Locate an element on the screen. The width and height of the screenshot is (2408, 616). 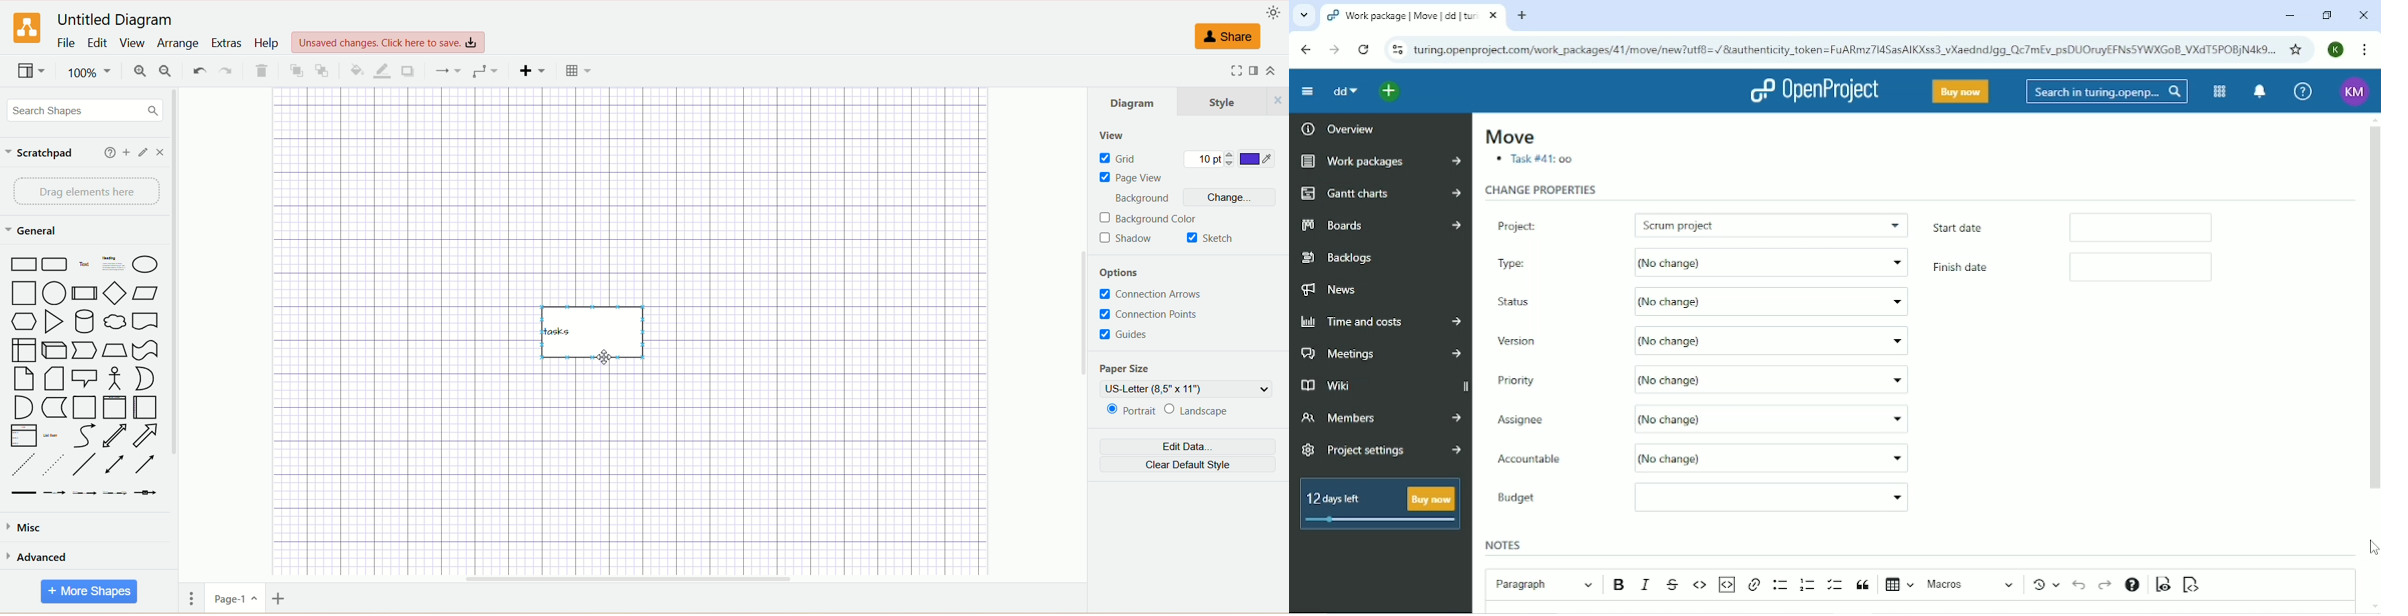
sketch is located at coordinates (1210, 237).